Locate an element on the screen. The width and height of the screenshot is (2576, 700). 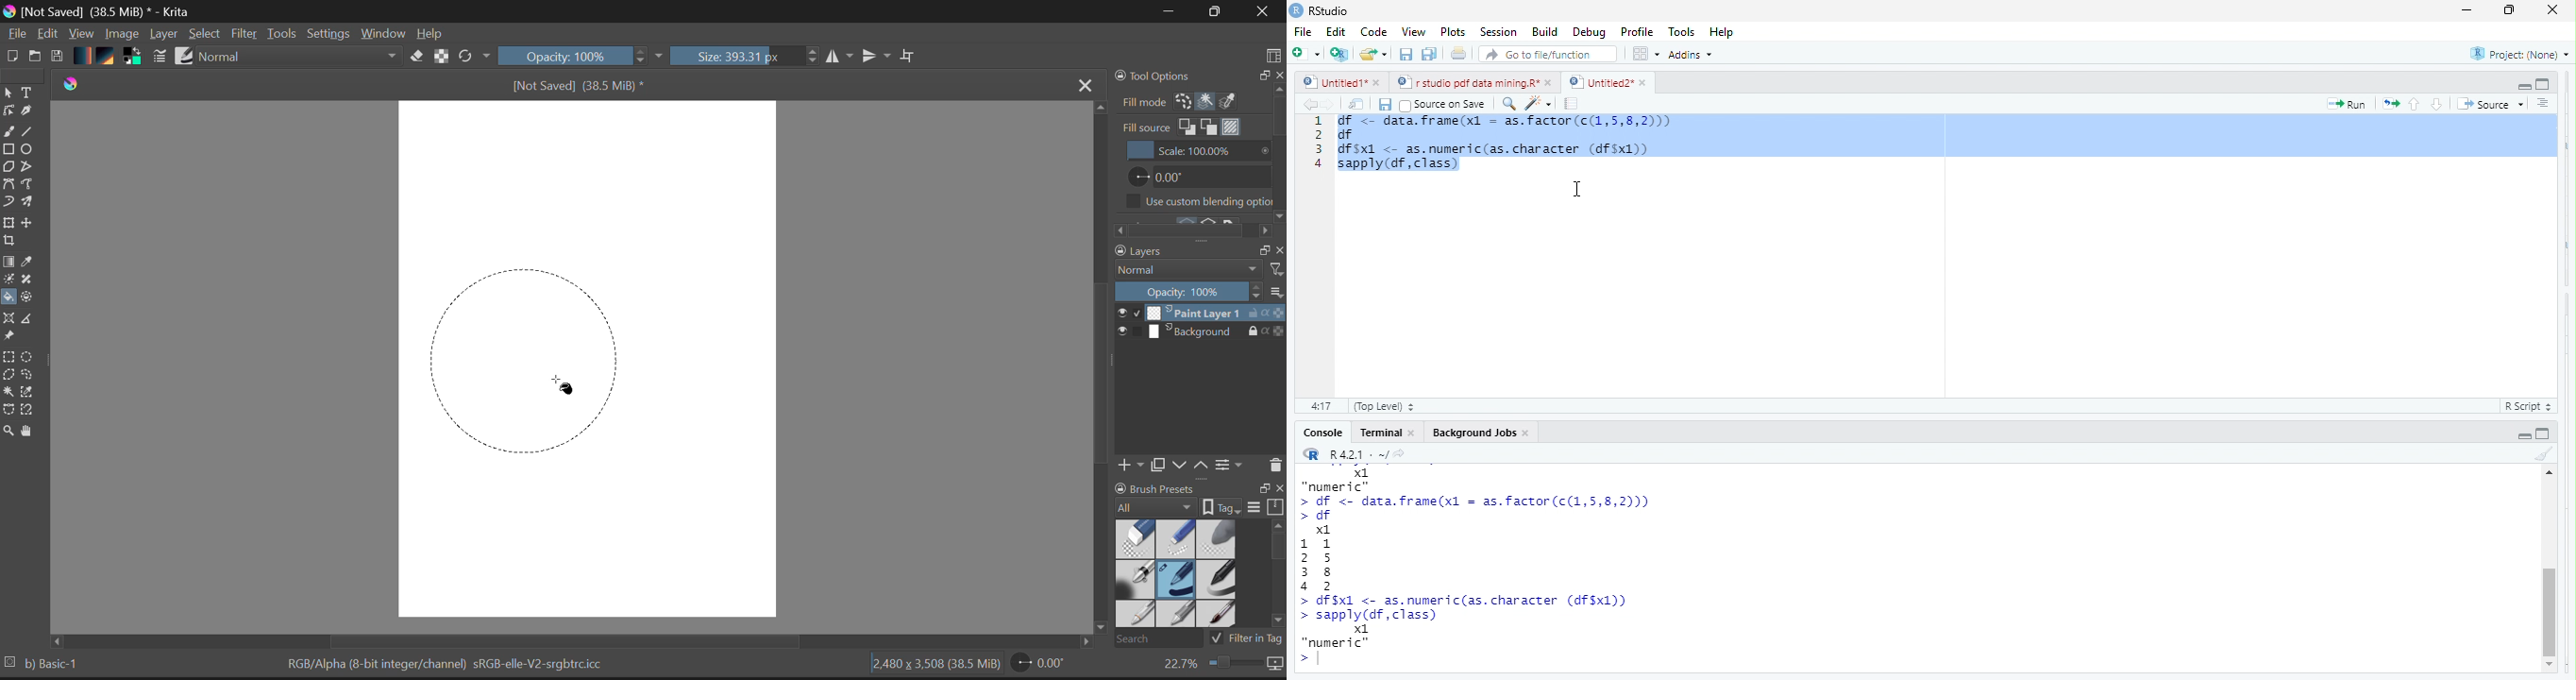
hide r script is located at coordinates (2525, 436).